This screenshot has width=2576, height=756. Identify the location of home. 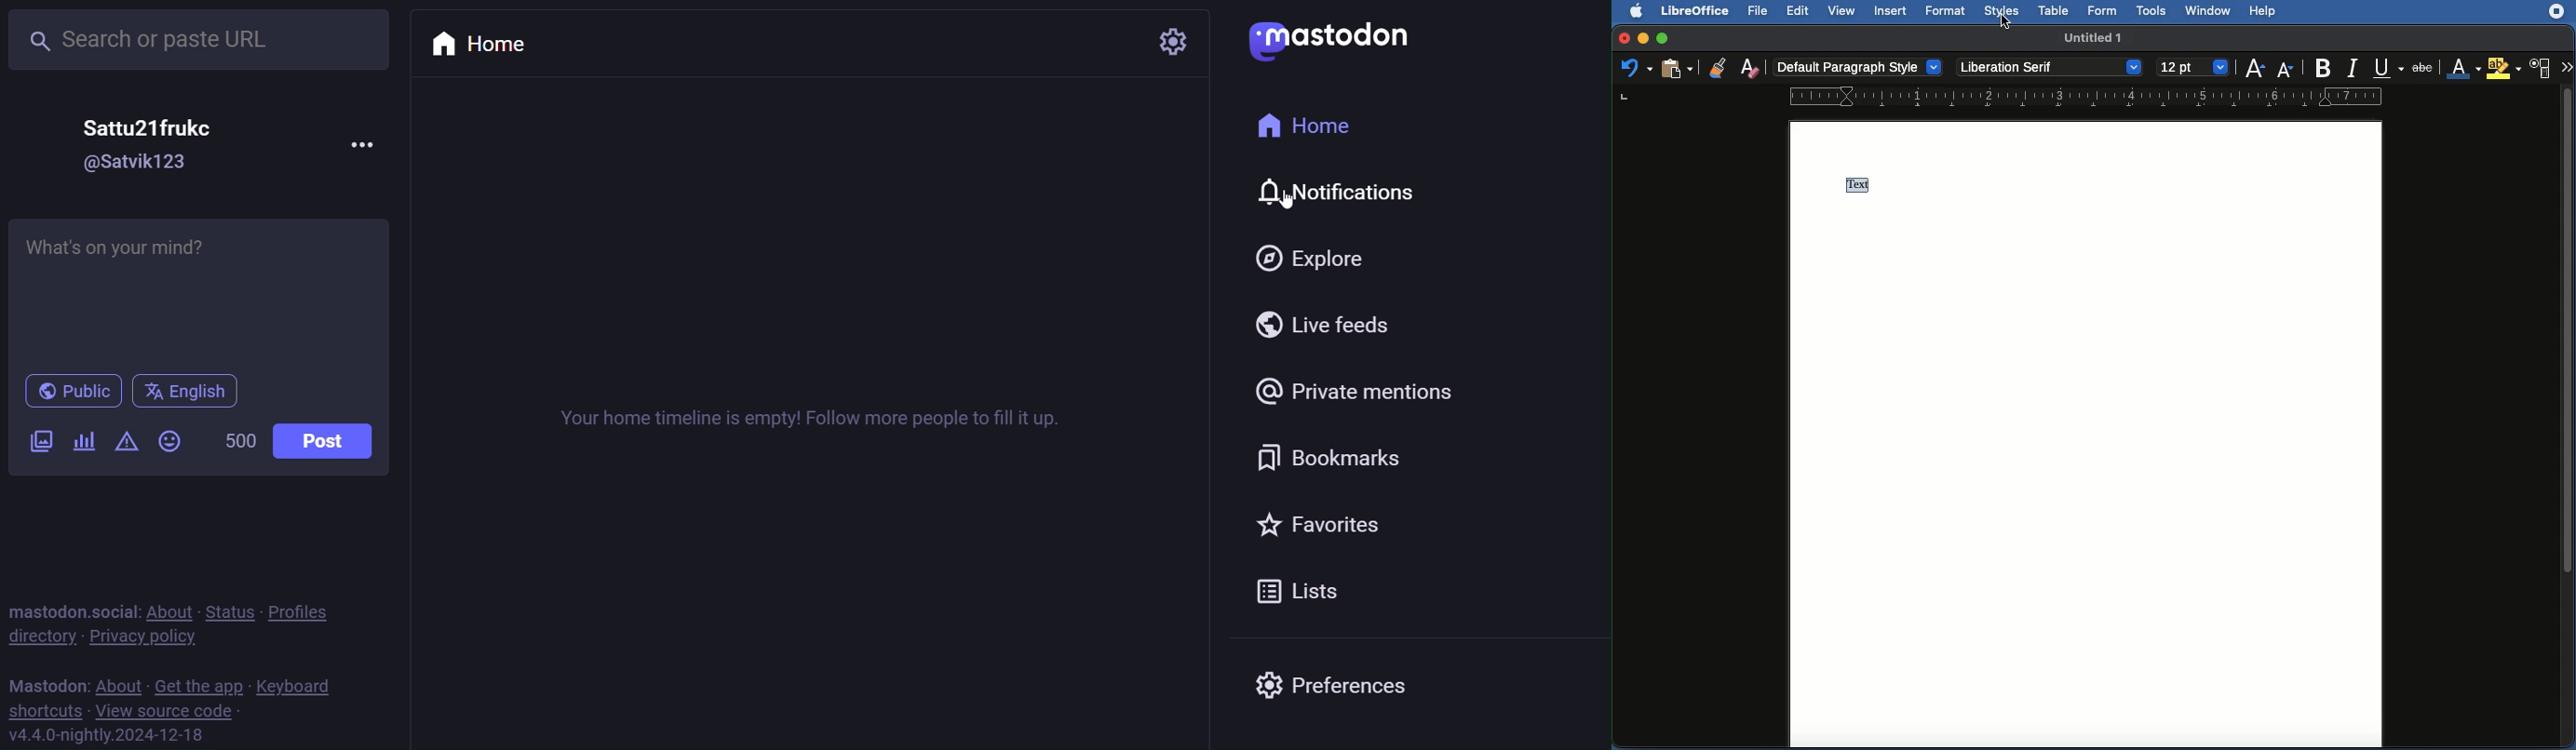
(472, 49).